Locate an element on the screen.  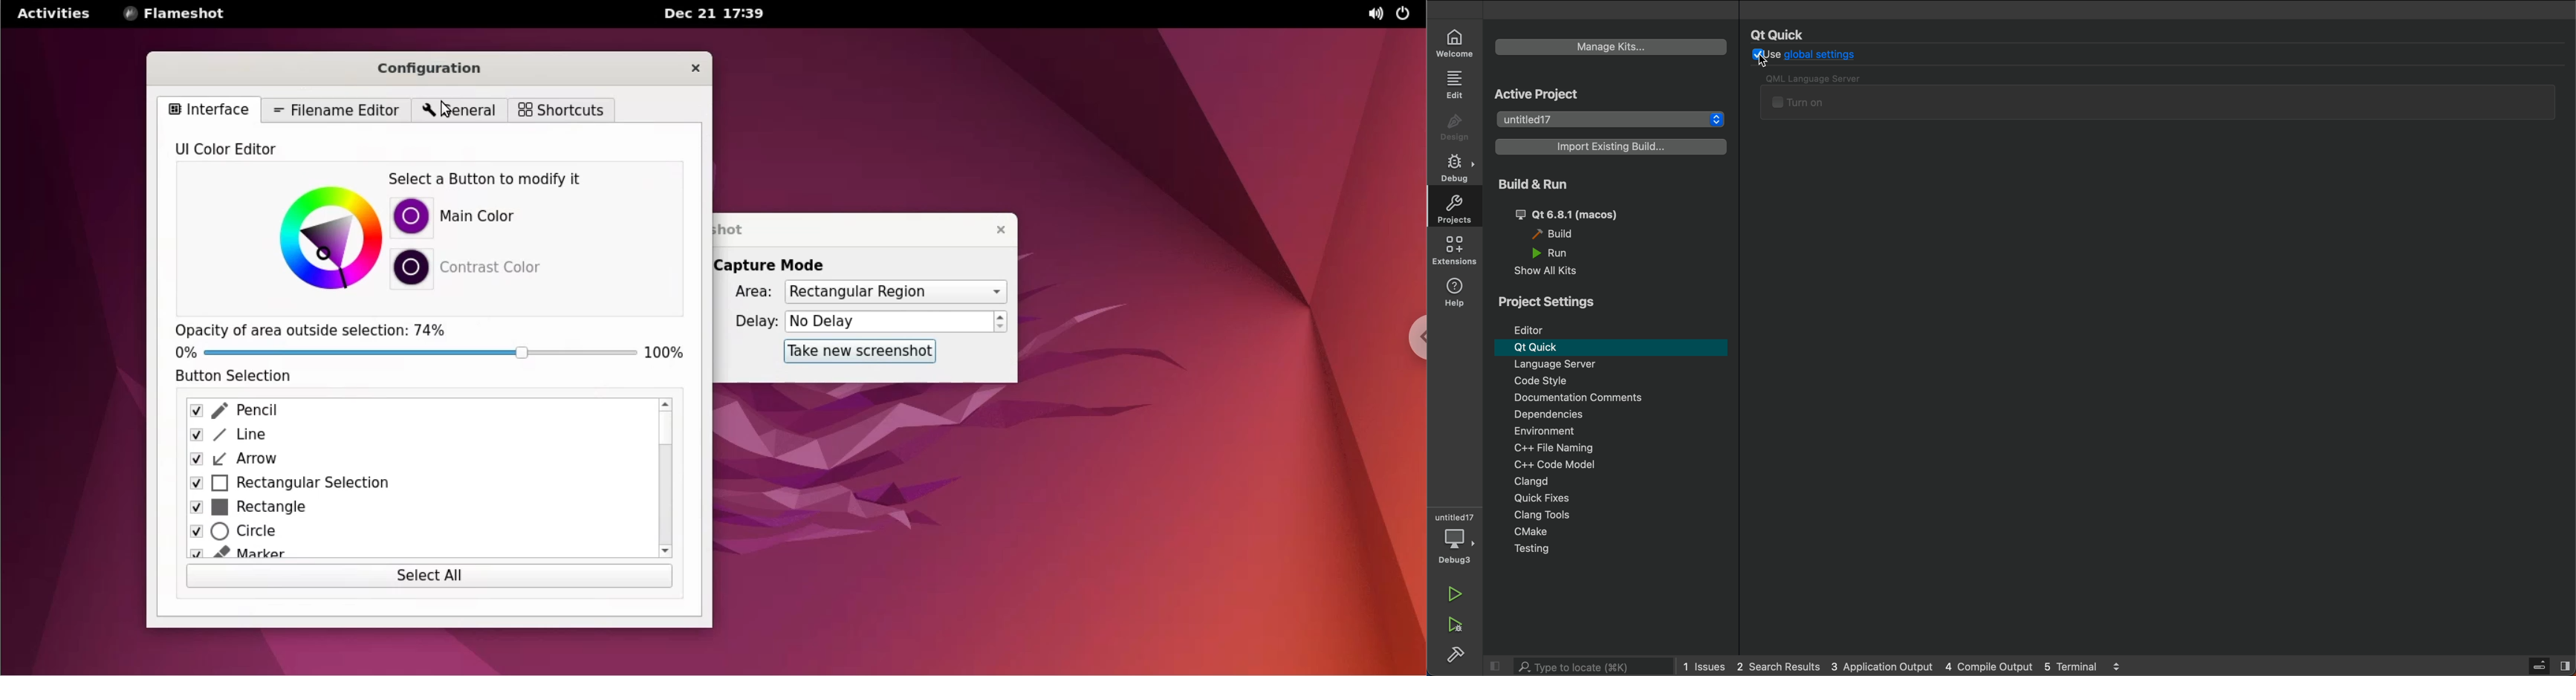
issues is located at coordinates (1706, 669).